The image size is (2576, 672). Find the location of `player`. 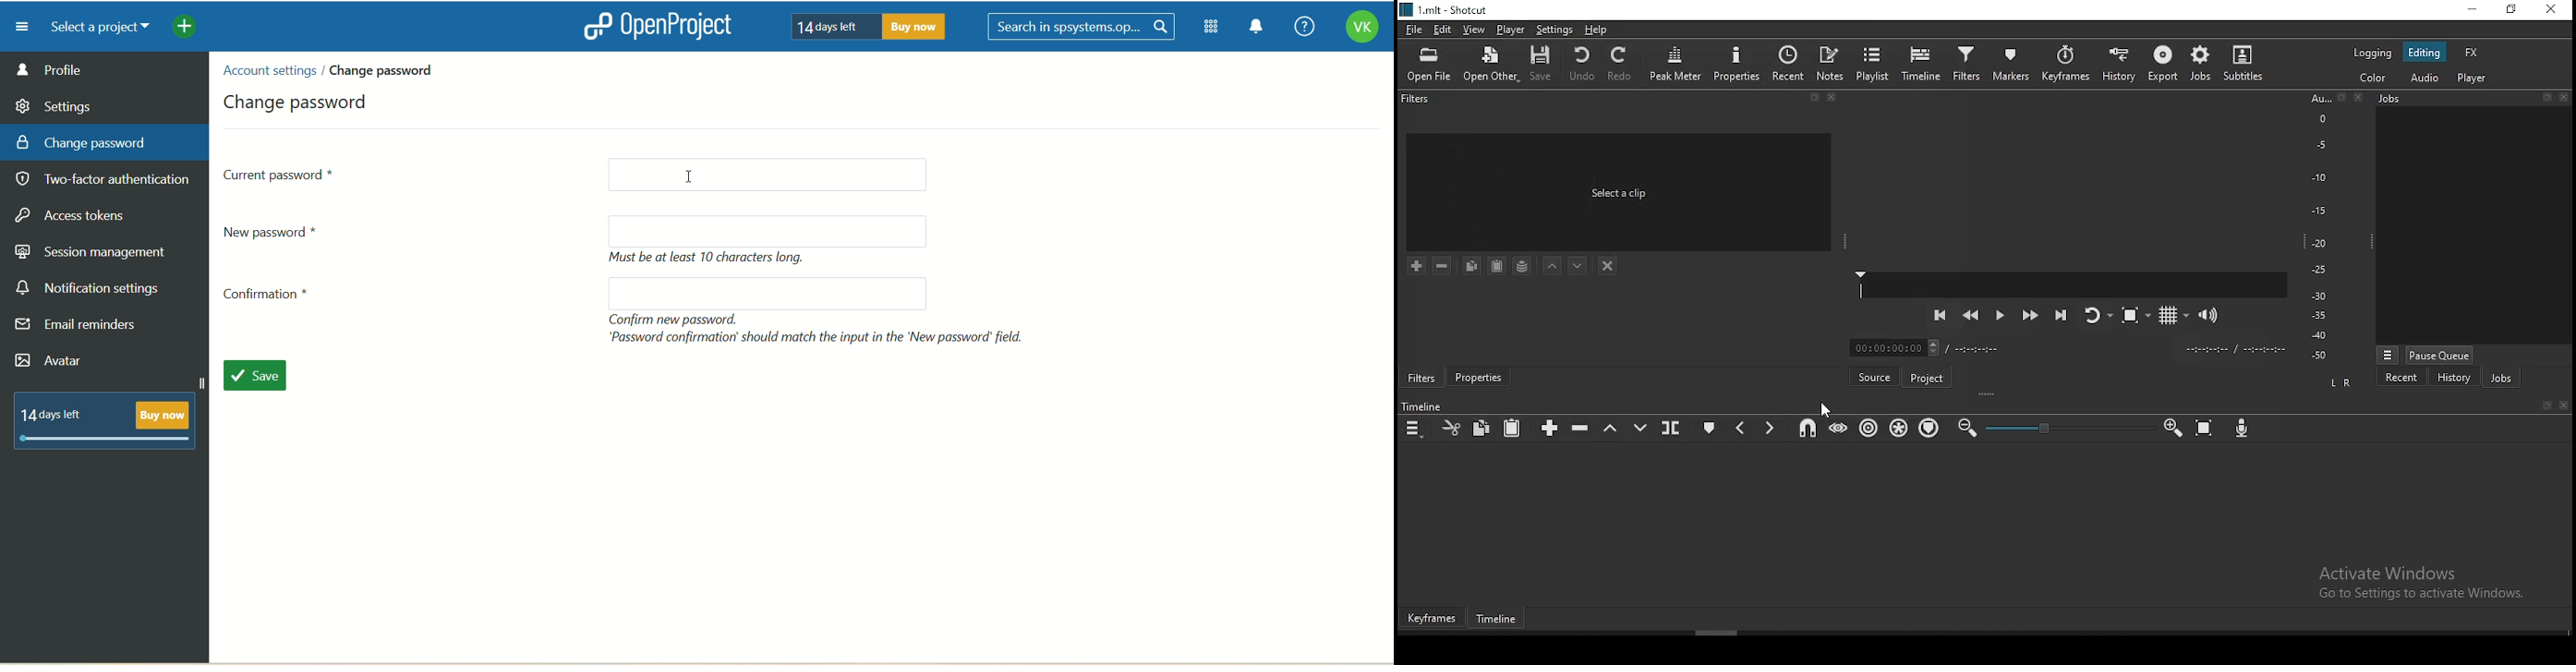

player is located at coordinates (1508, 30).